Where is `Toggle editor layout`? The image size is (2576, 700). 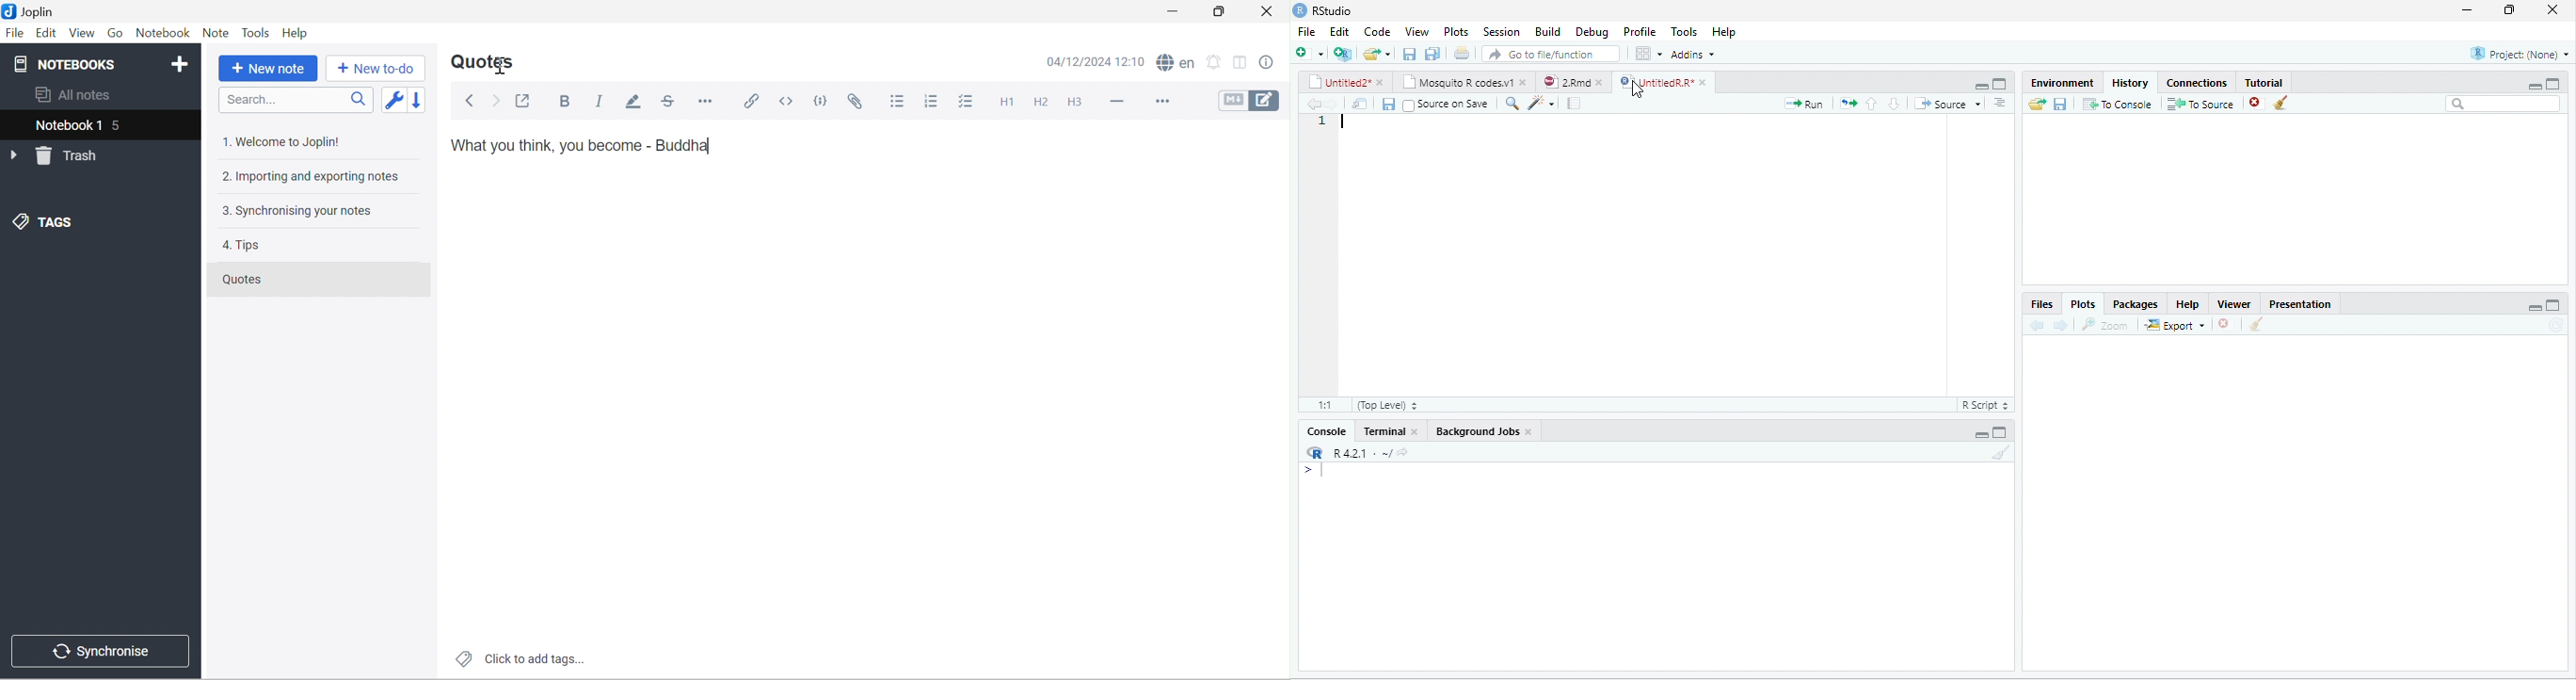
Toggle editor layout is located at coordinates (1243, 61).